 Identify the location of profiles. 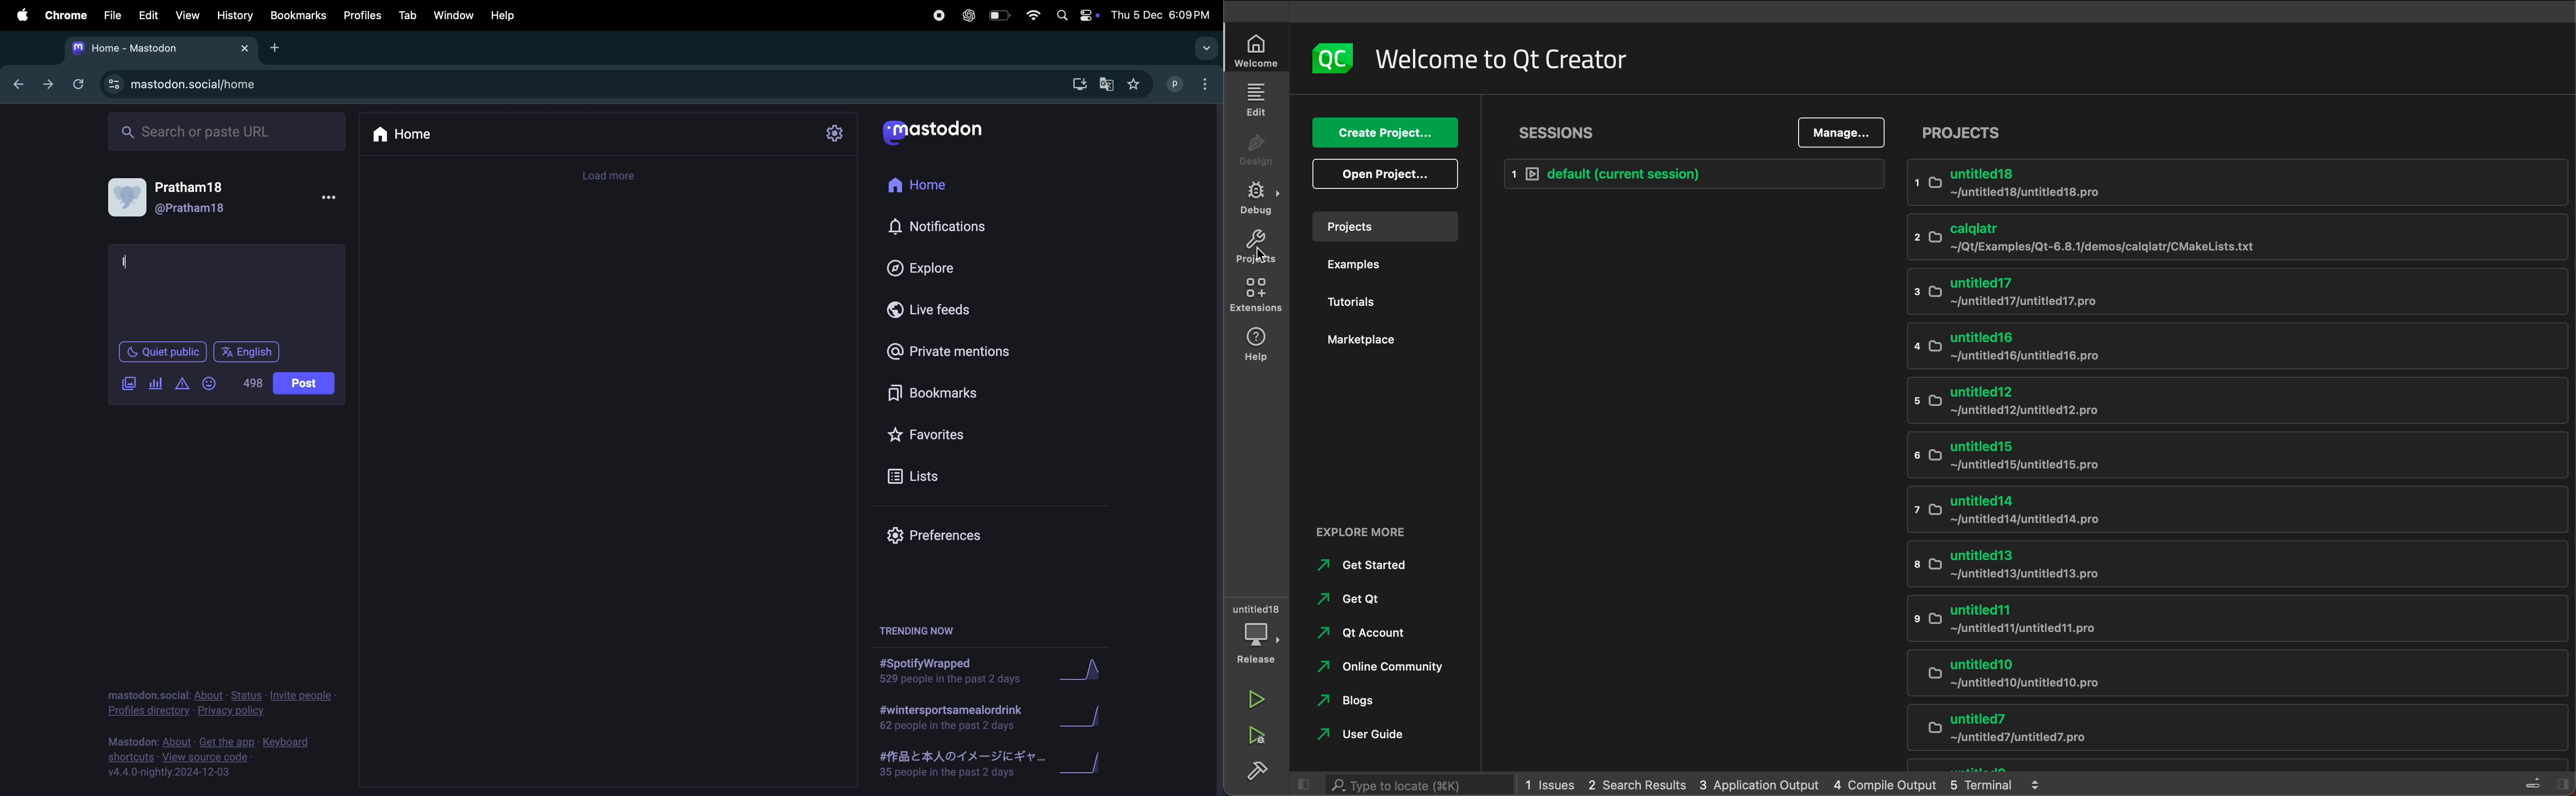
(362, 17).